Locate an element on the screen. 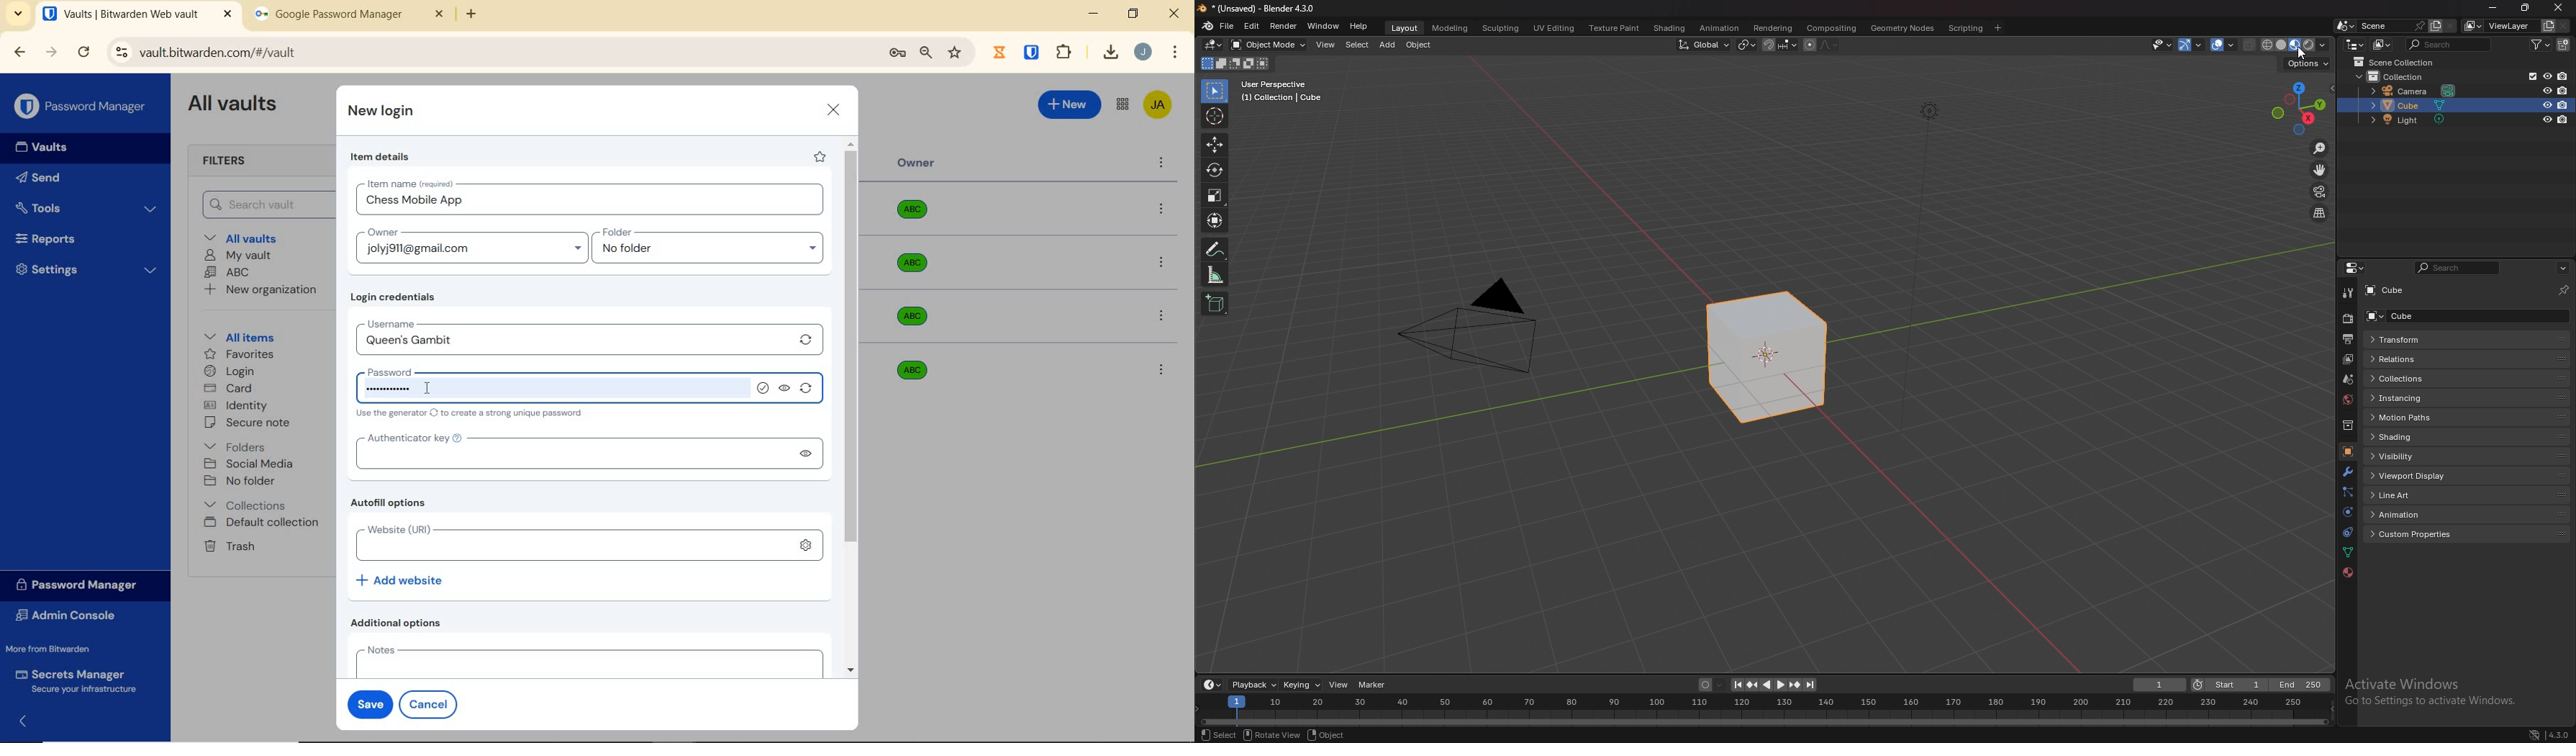  open tab is located at coordinates (137, 14).